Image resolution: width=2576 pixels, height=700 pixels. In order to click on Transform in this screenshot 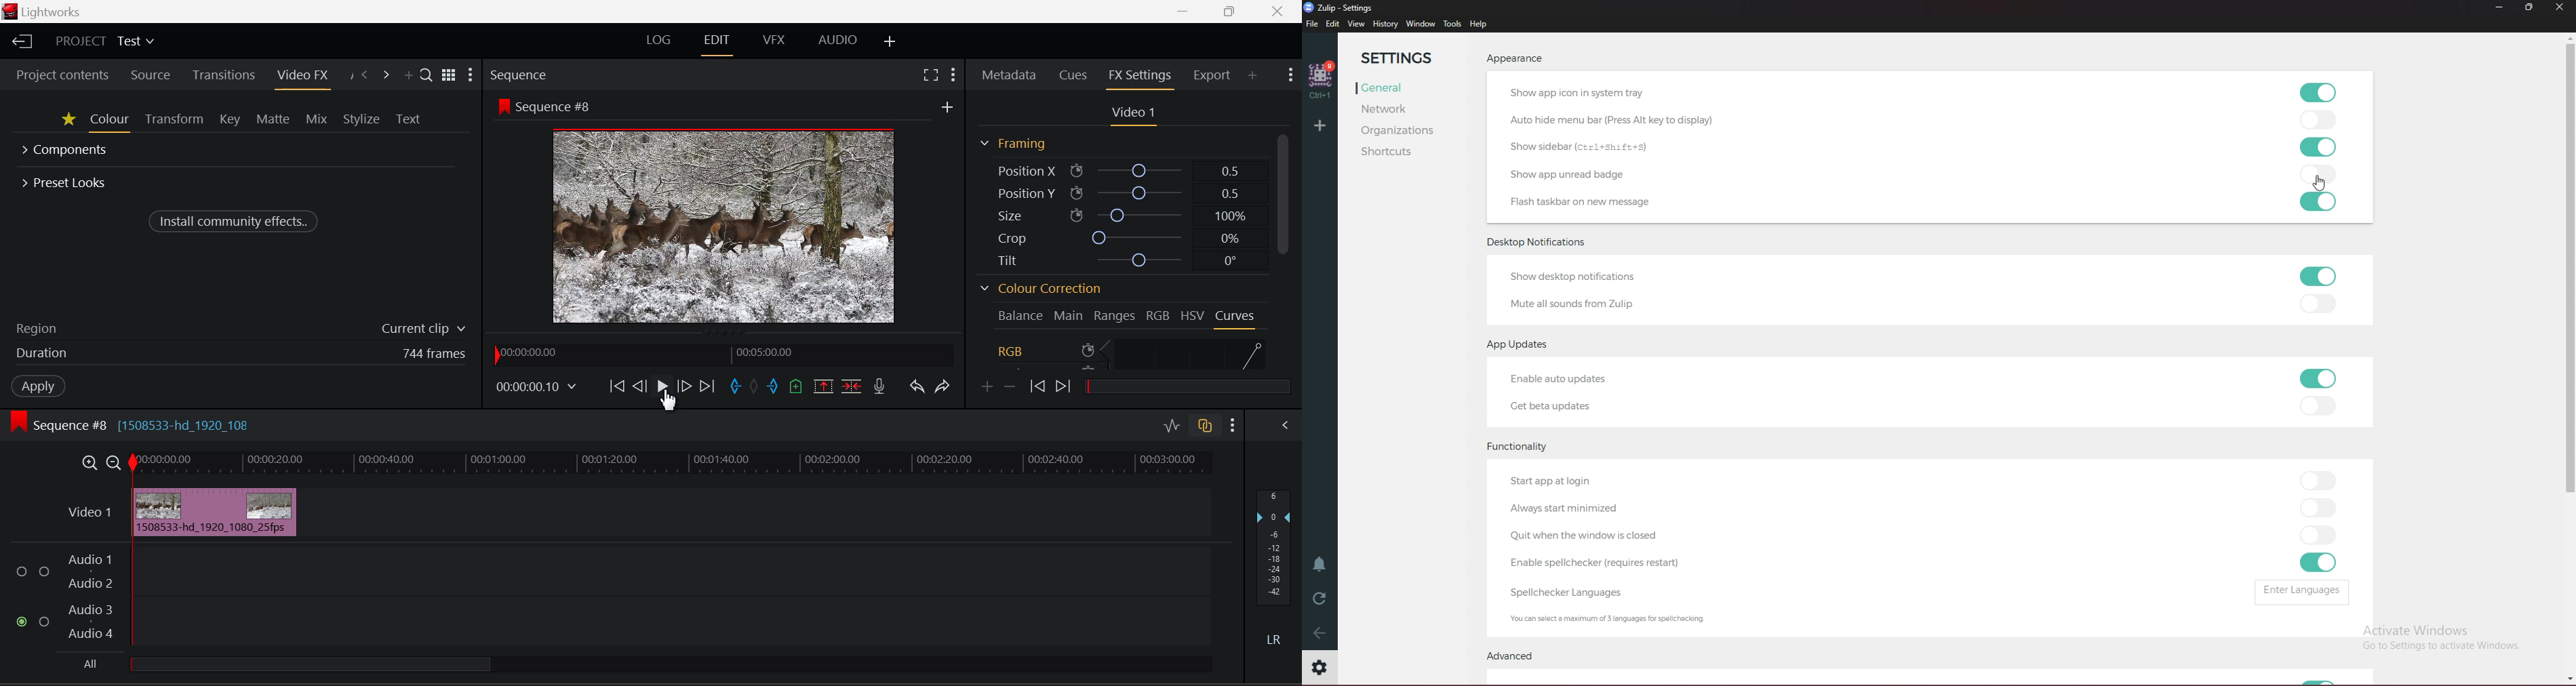, I will do `click(172, 121)`.